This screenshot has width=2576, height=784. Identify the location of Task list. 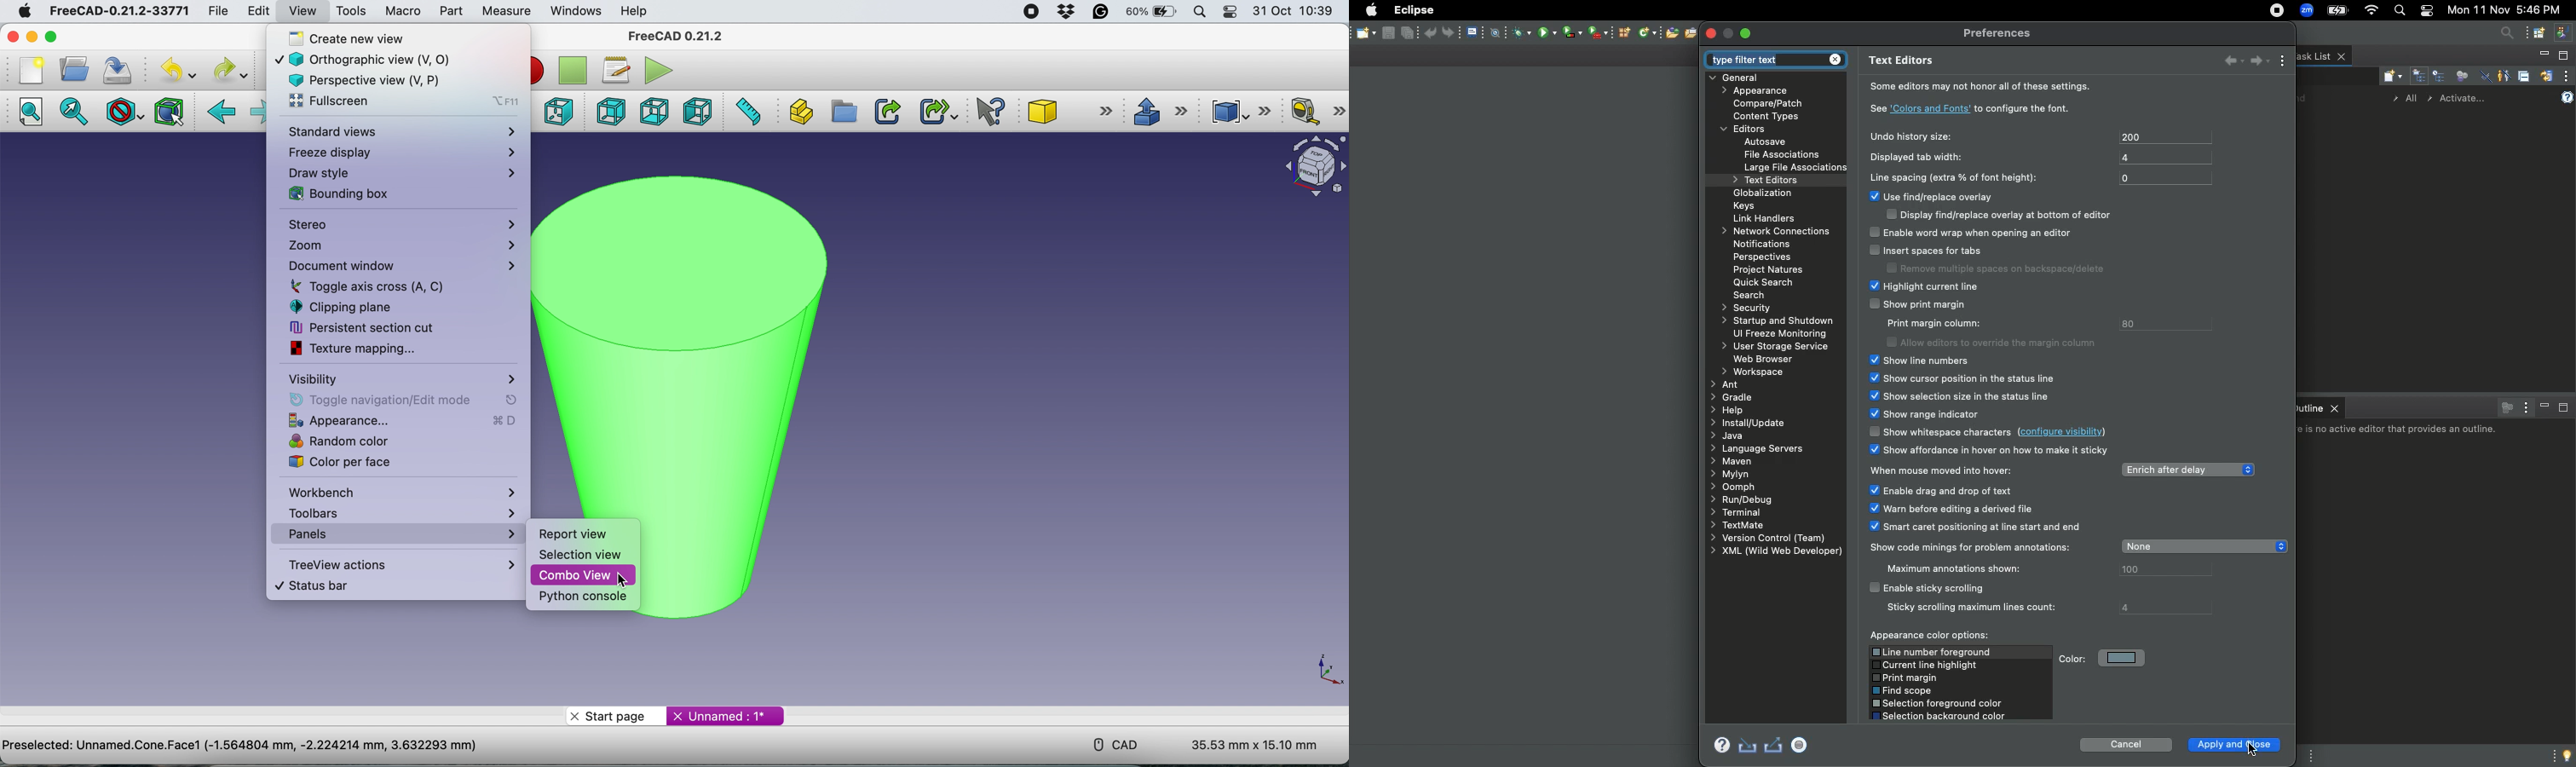
(2323, 55).